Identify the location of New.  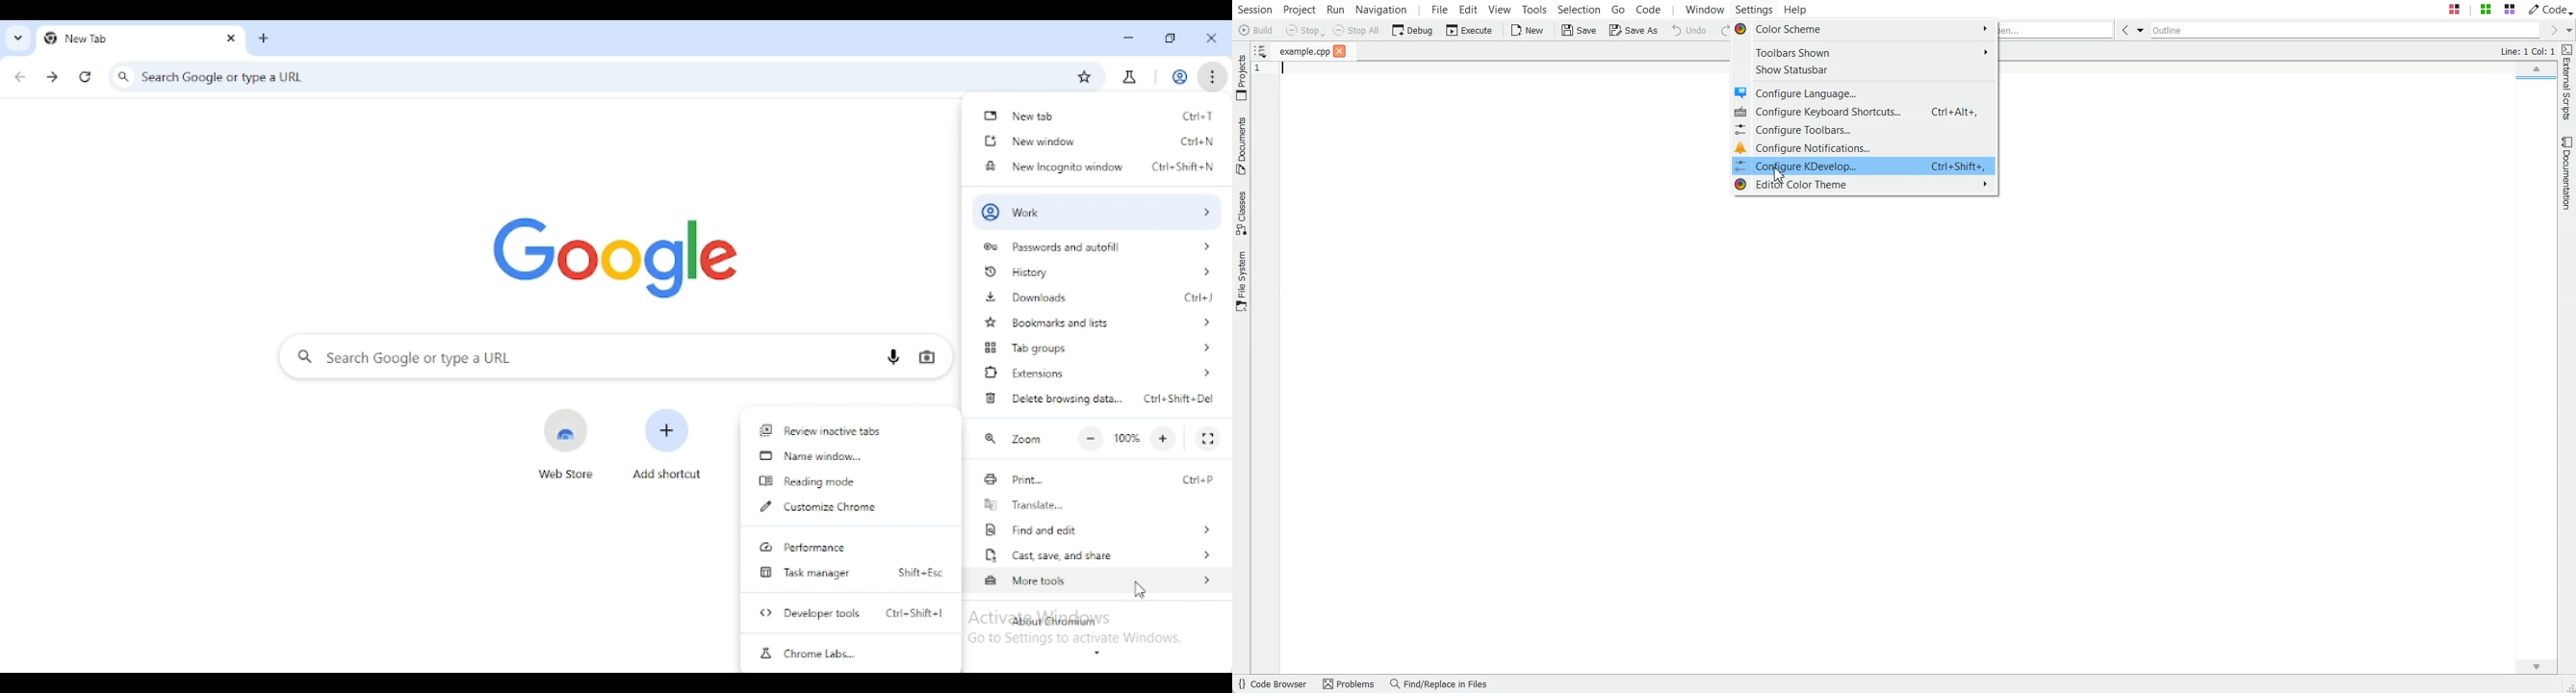
(1529, 31).